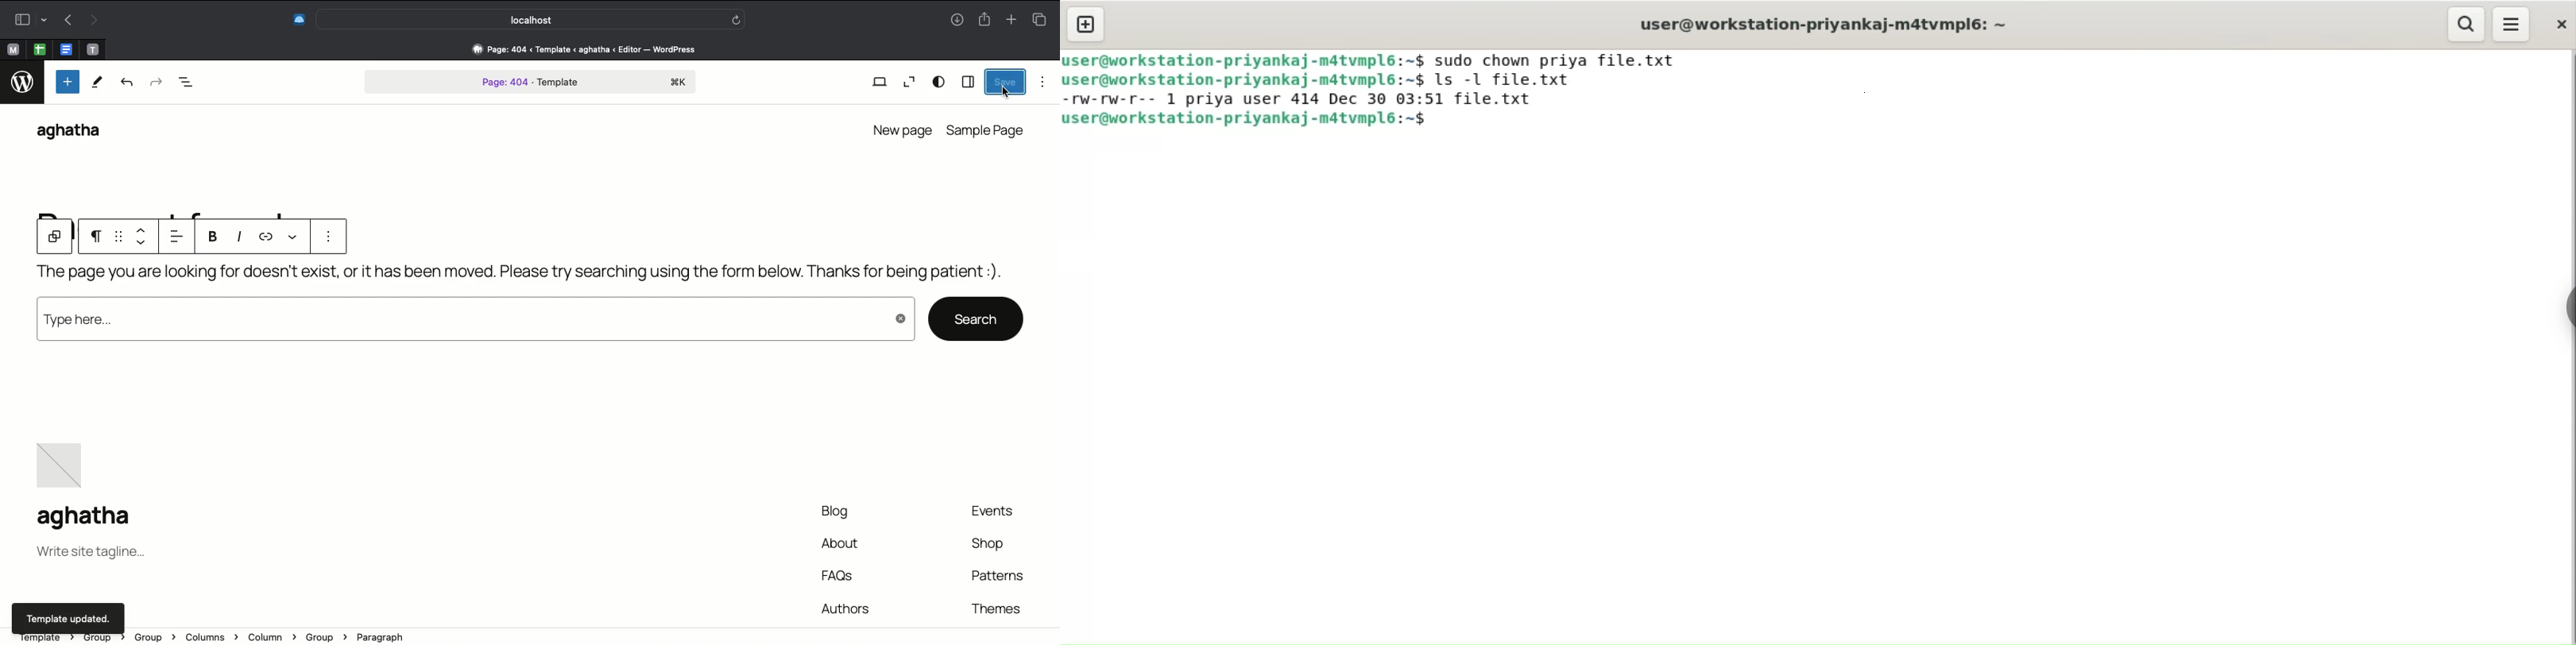 This screenshot has width=2576, height=672. I want to click on New page, so click(901, 128).